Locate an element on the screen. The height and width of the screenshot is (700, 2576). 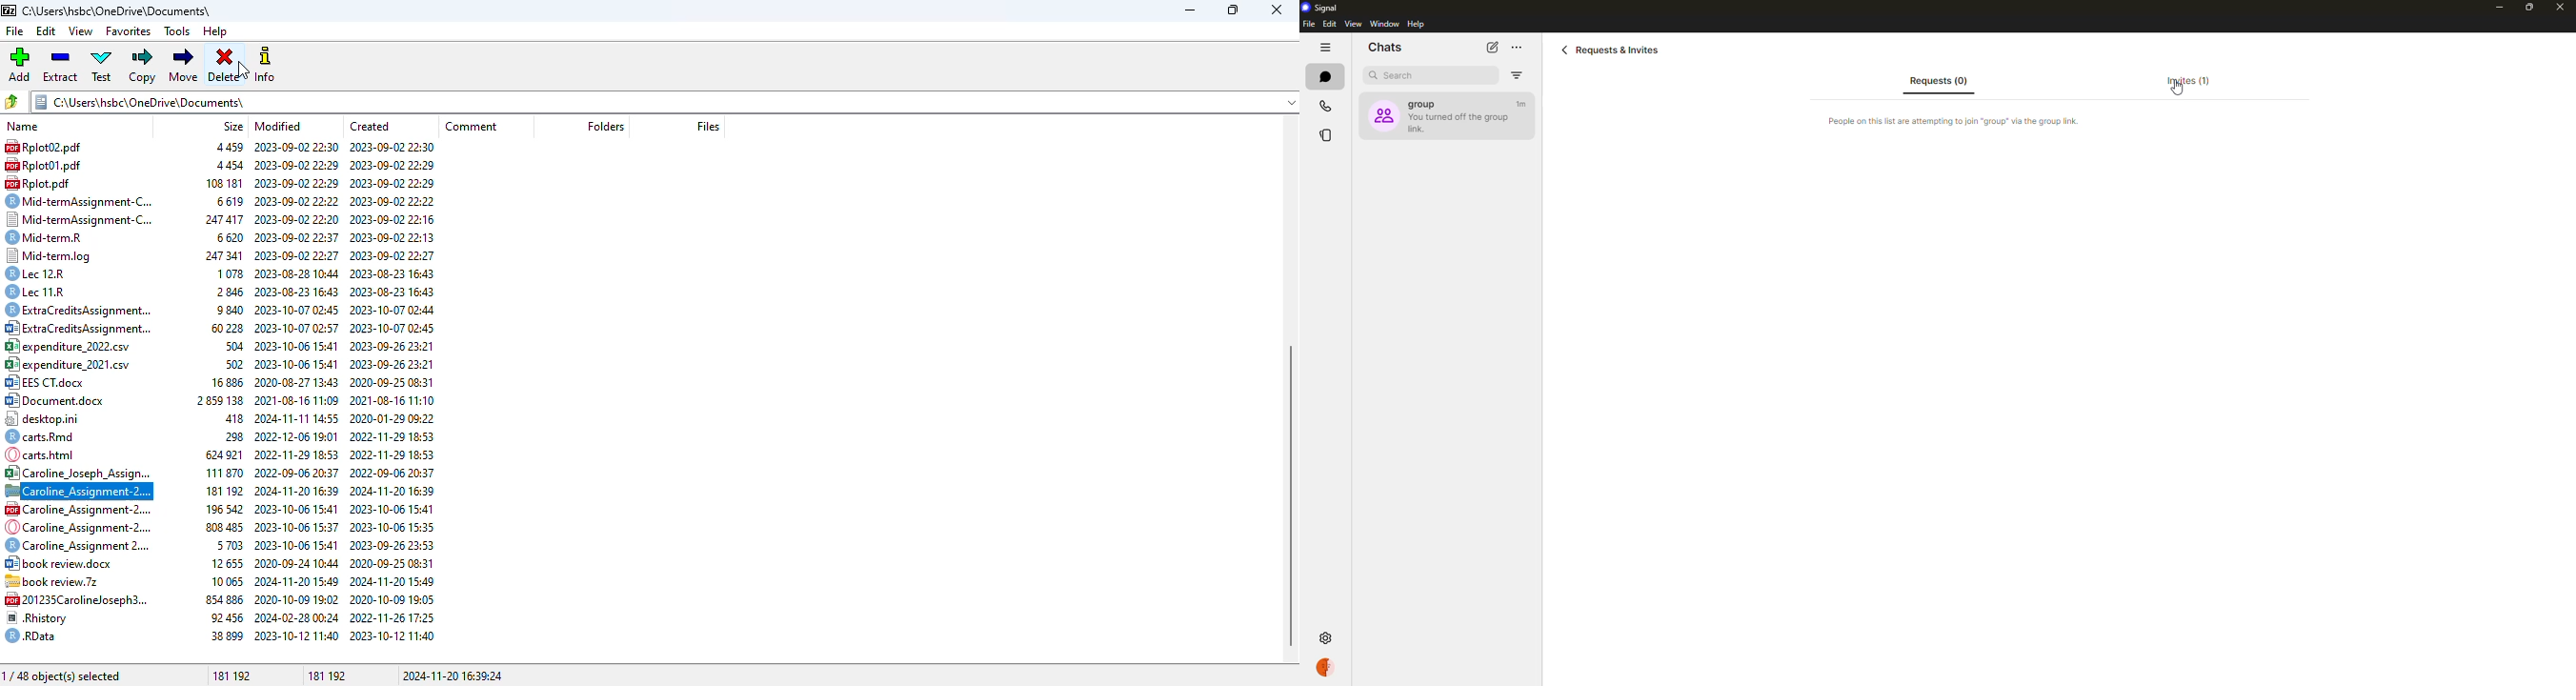
® Mid-termAssignment-C... is located at coordinates (86, 200).